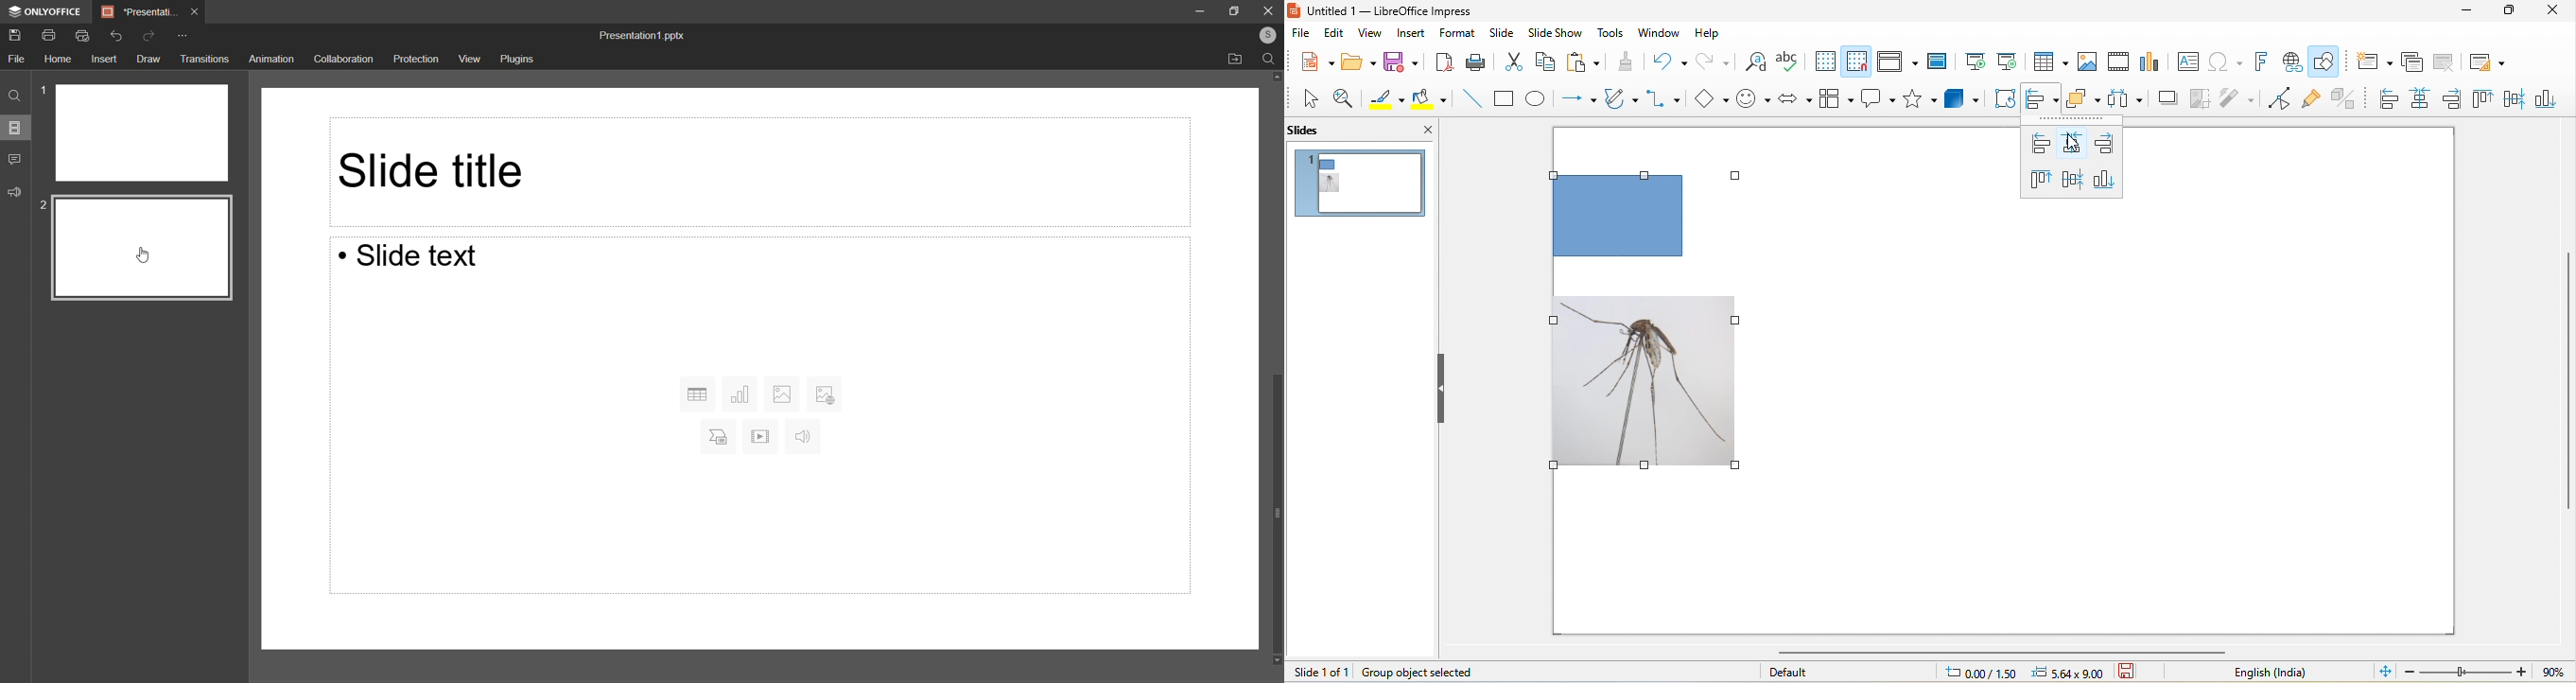  Describe the element at coordinates (1456, 34) in the screenshot. I see `format` at that location.